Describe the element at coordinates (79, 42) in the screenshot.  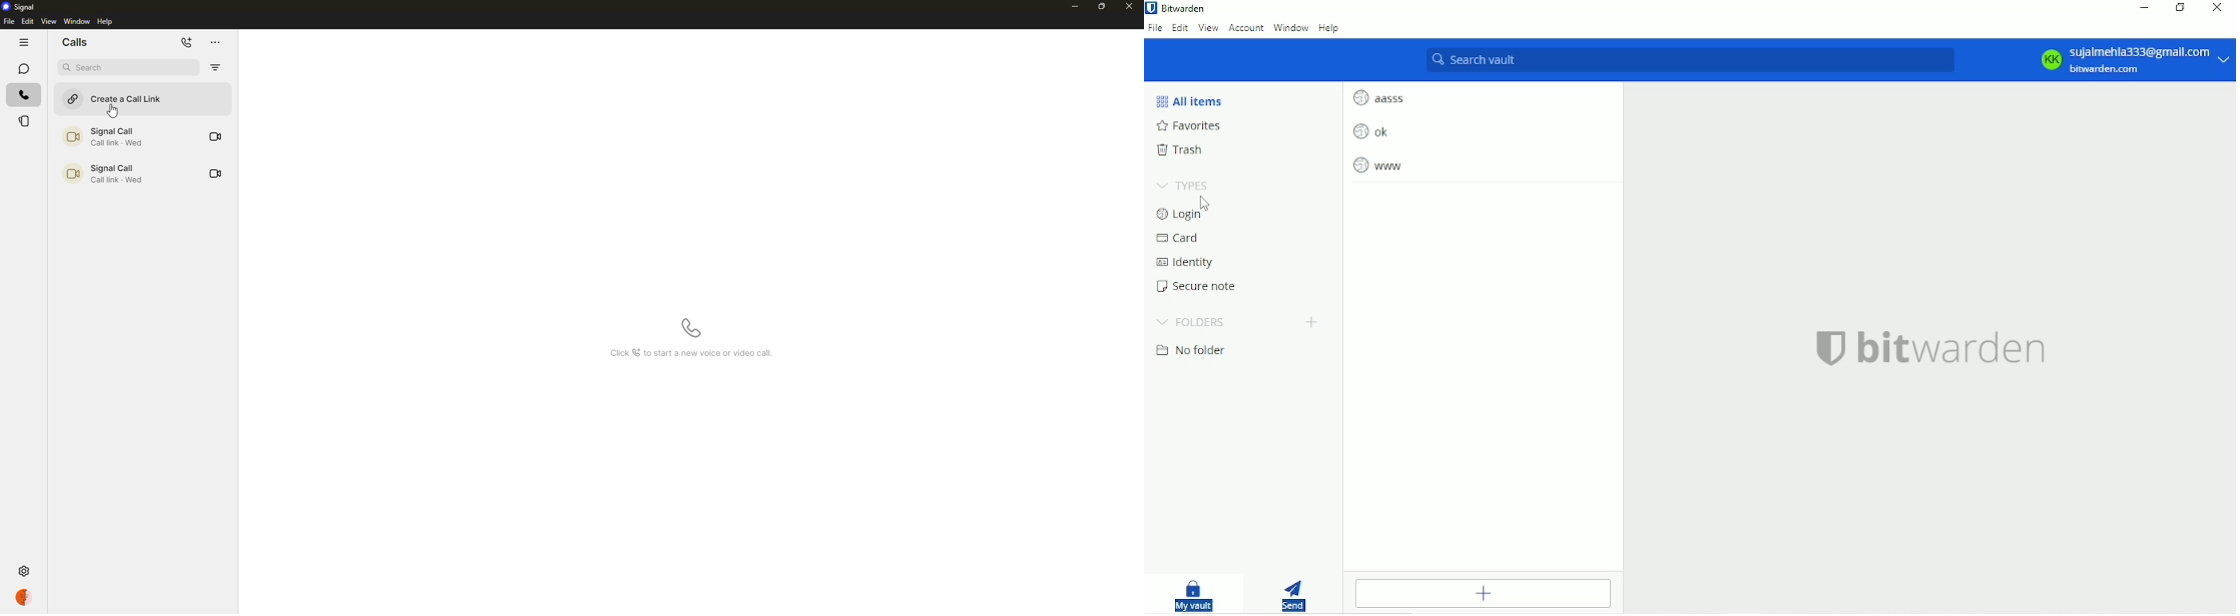
I see `calls` at that location.